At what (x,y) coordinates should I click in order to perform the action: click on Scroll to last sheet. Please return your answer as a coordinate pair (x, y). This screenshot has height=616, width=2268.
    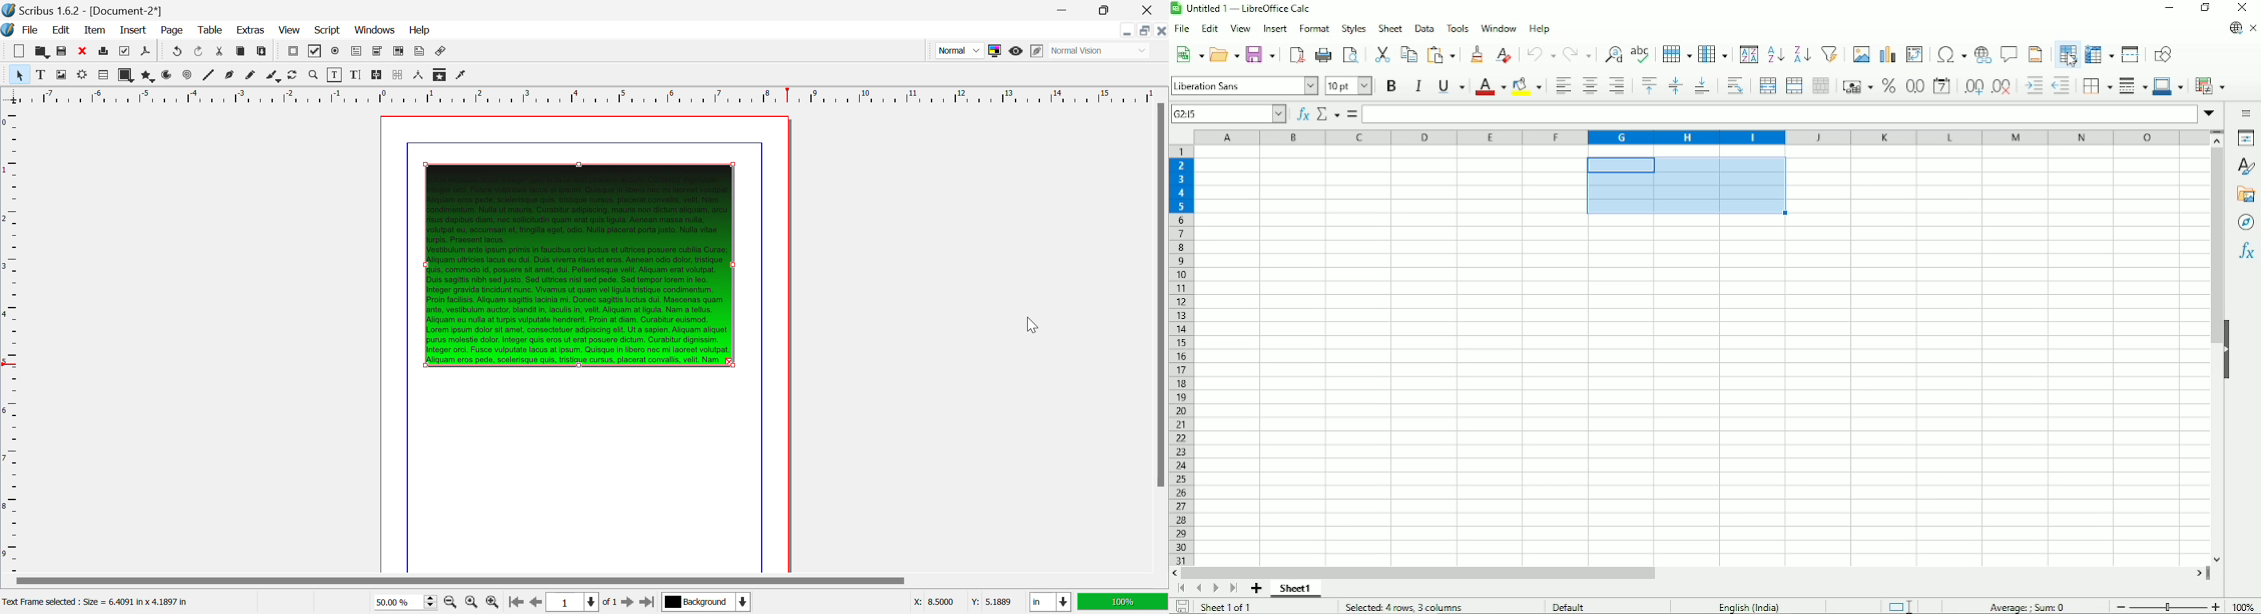
    Looking at the image, I should click on (1233, 589).